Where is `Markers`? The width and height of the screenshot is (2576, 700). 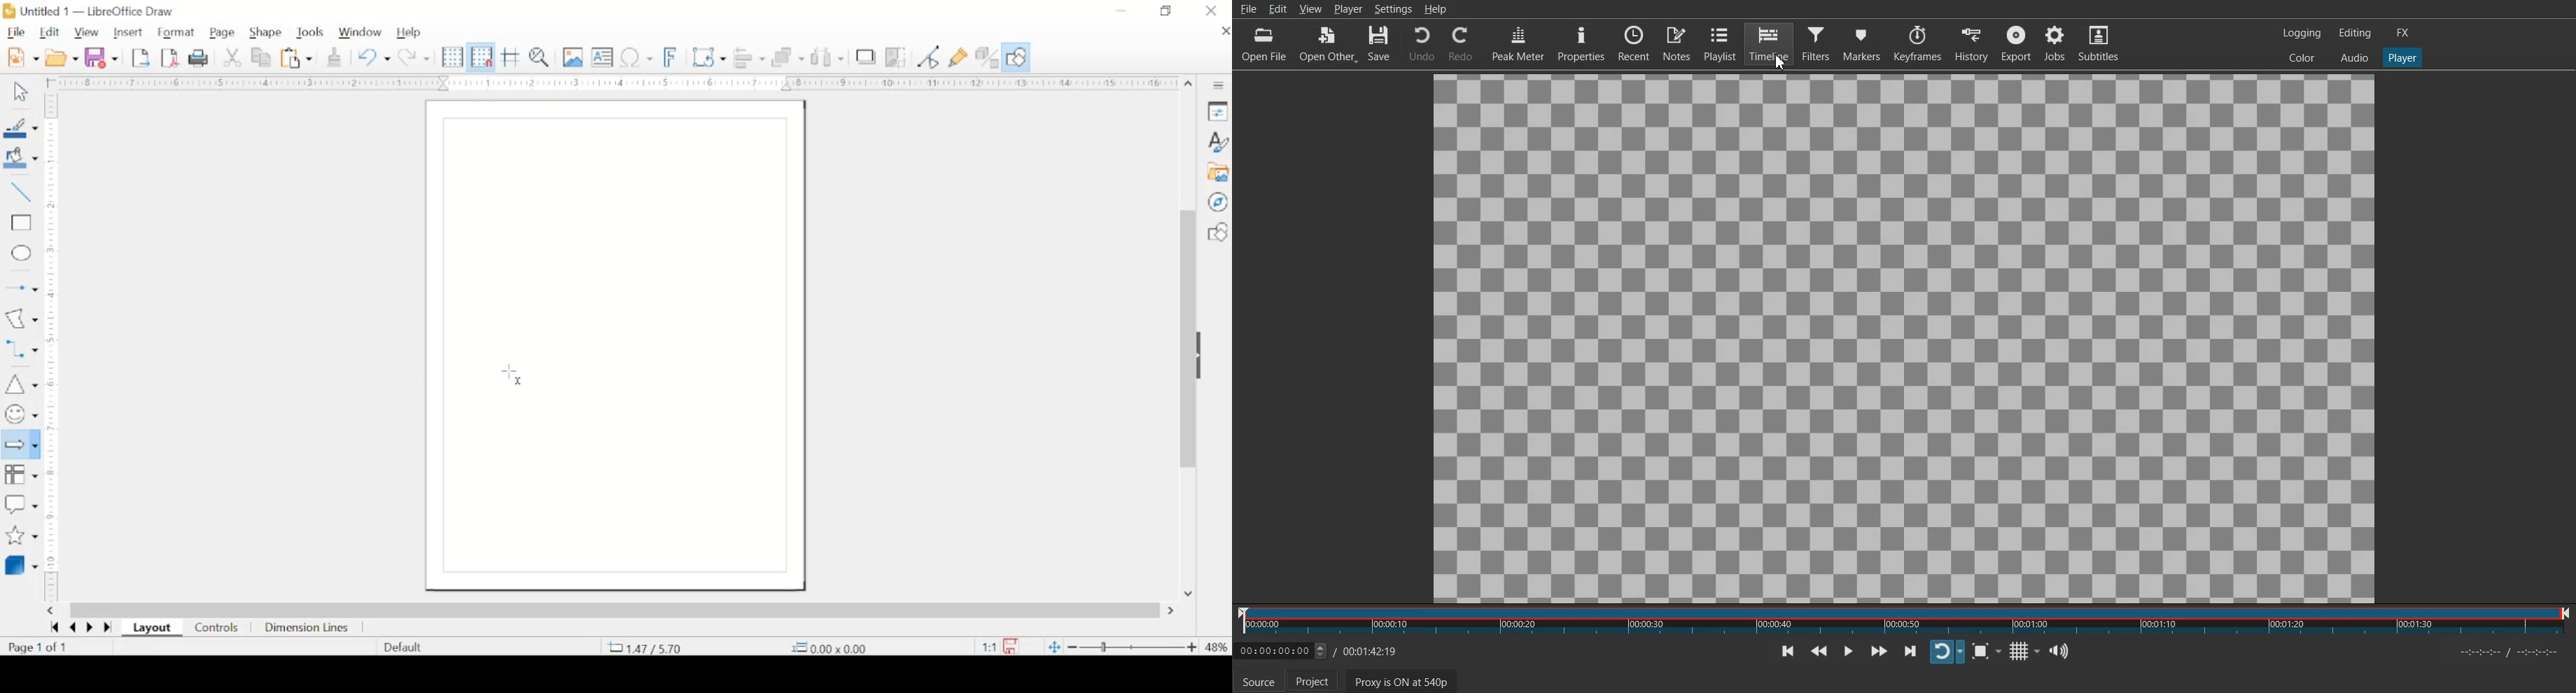
Markers is located at coordinates (1862, 43).